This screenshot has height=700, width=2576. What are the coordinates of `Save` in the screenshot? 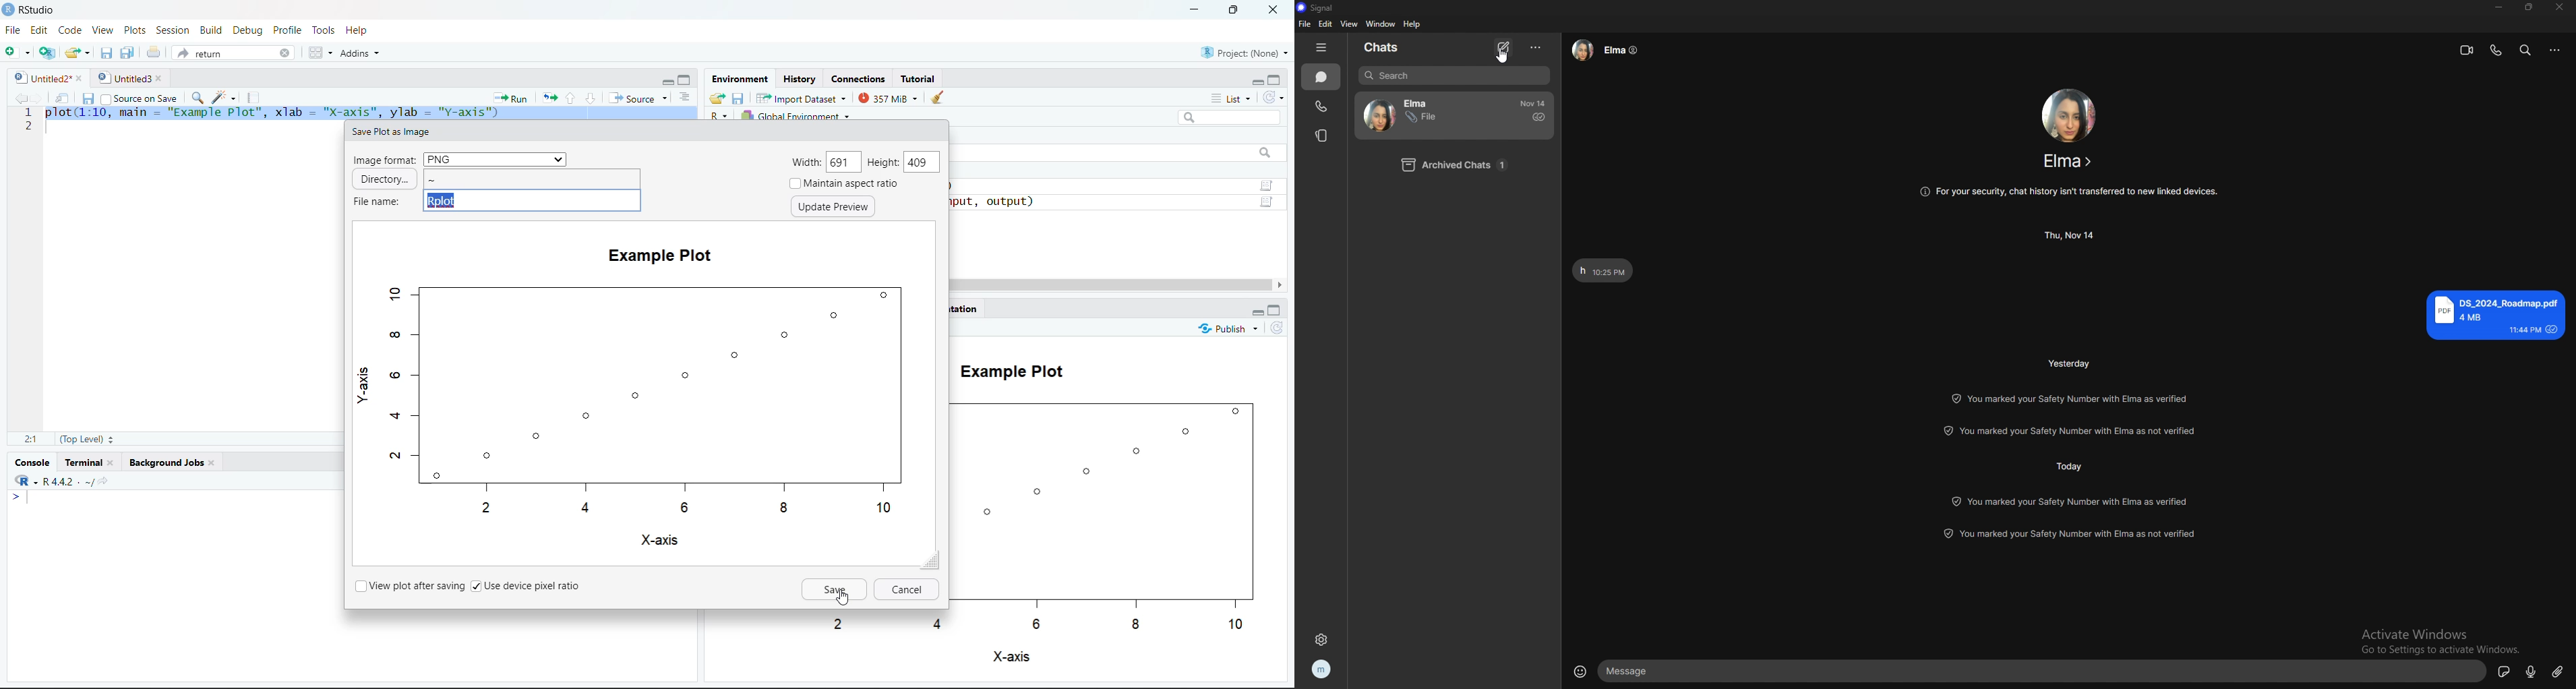 It's located at (835, 589).